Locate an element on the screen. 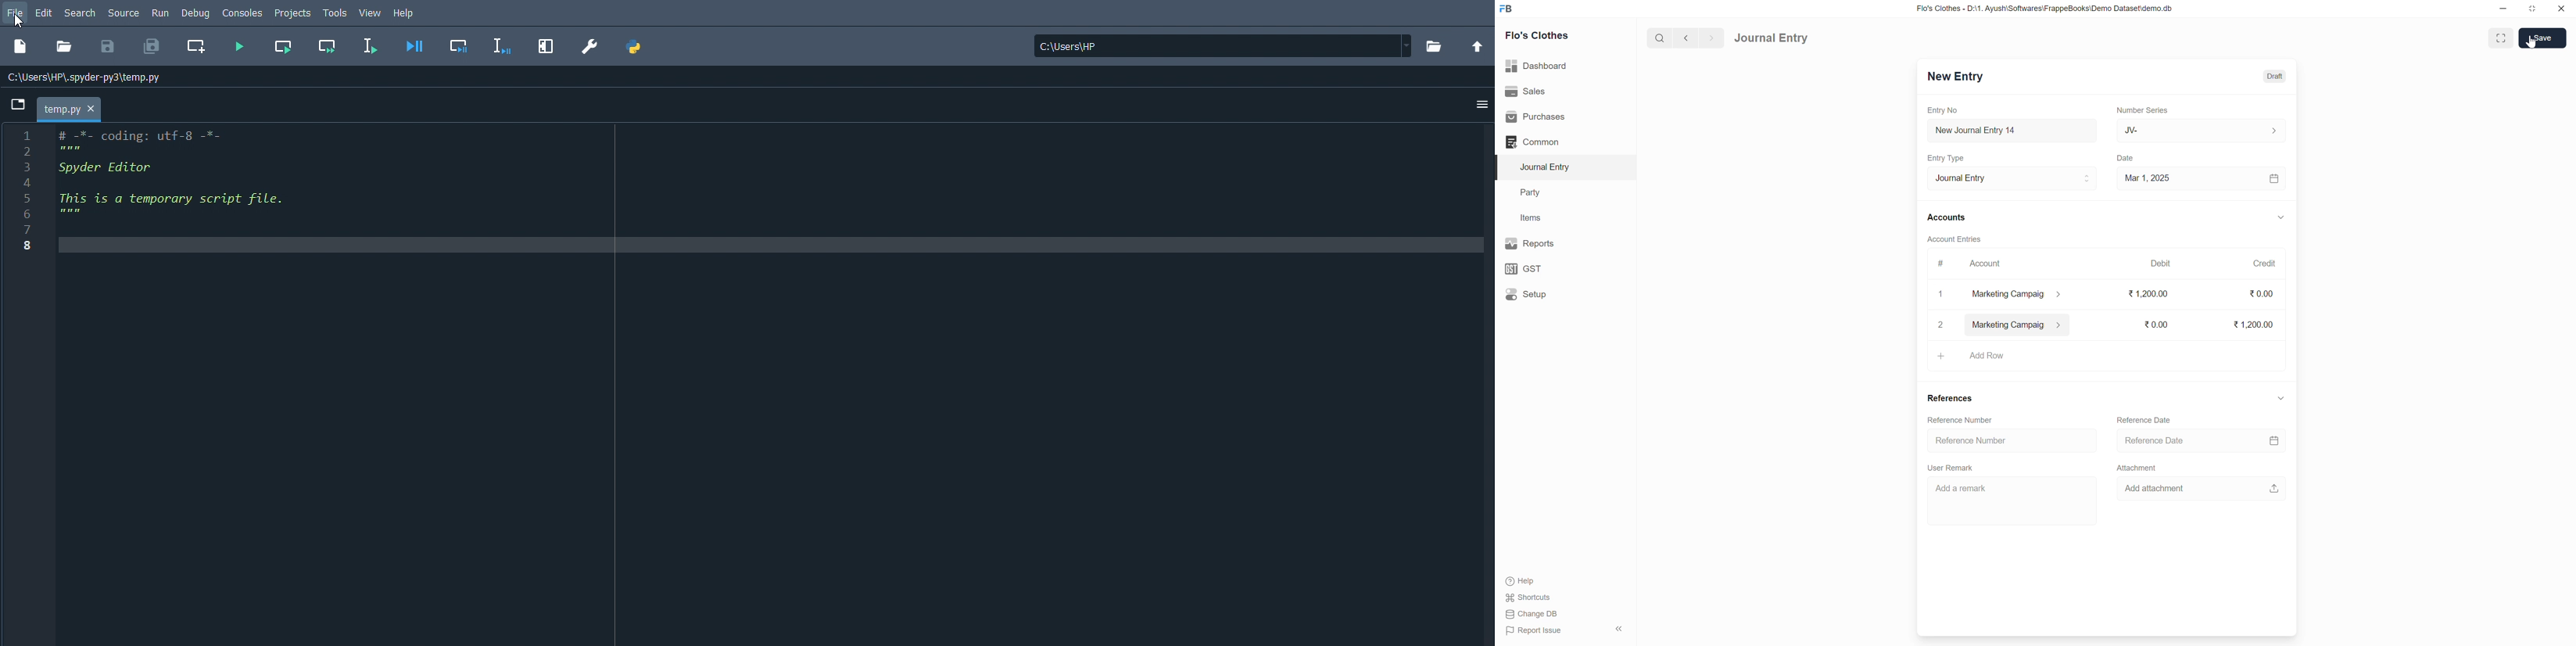 The height and width of the screenshot is (672, 2576). 1,200.00 is located at coordinates (2148, 295).